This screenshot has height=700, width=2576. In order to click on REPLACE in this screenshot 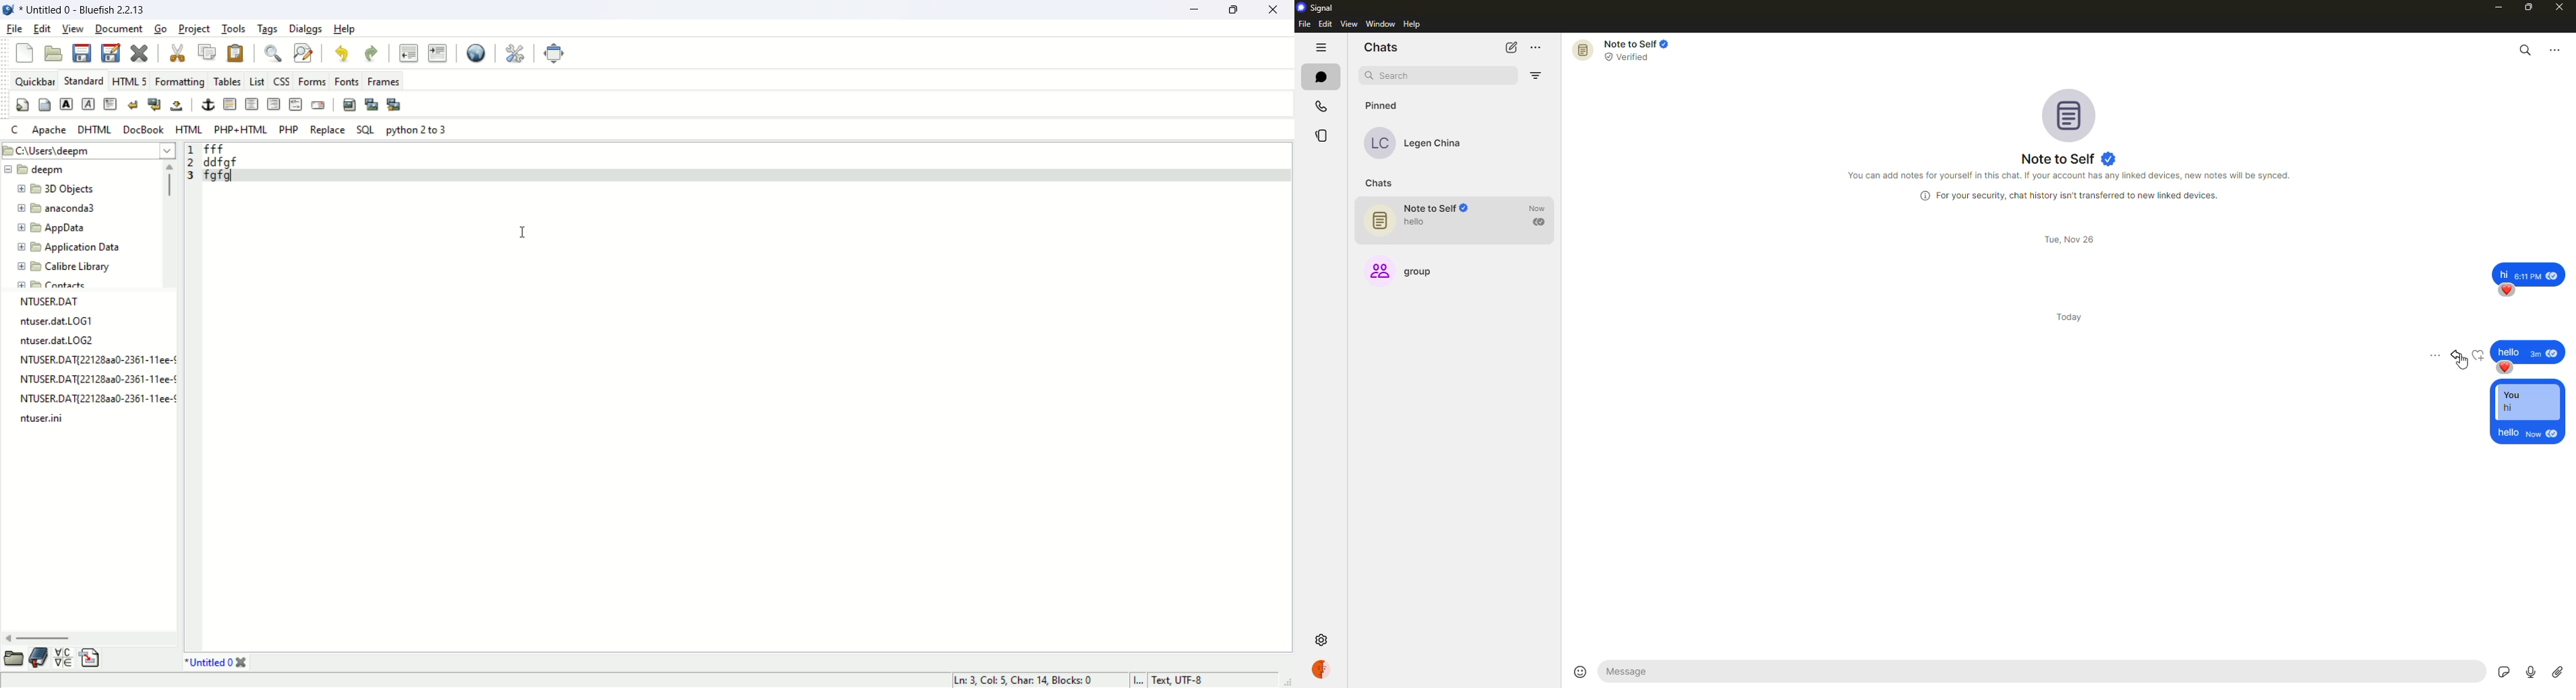, I will do `click(329, 130)`.